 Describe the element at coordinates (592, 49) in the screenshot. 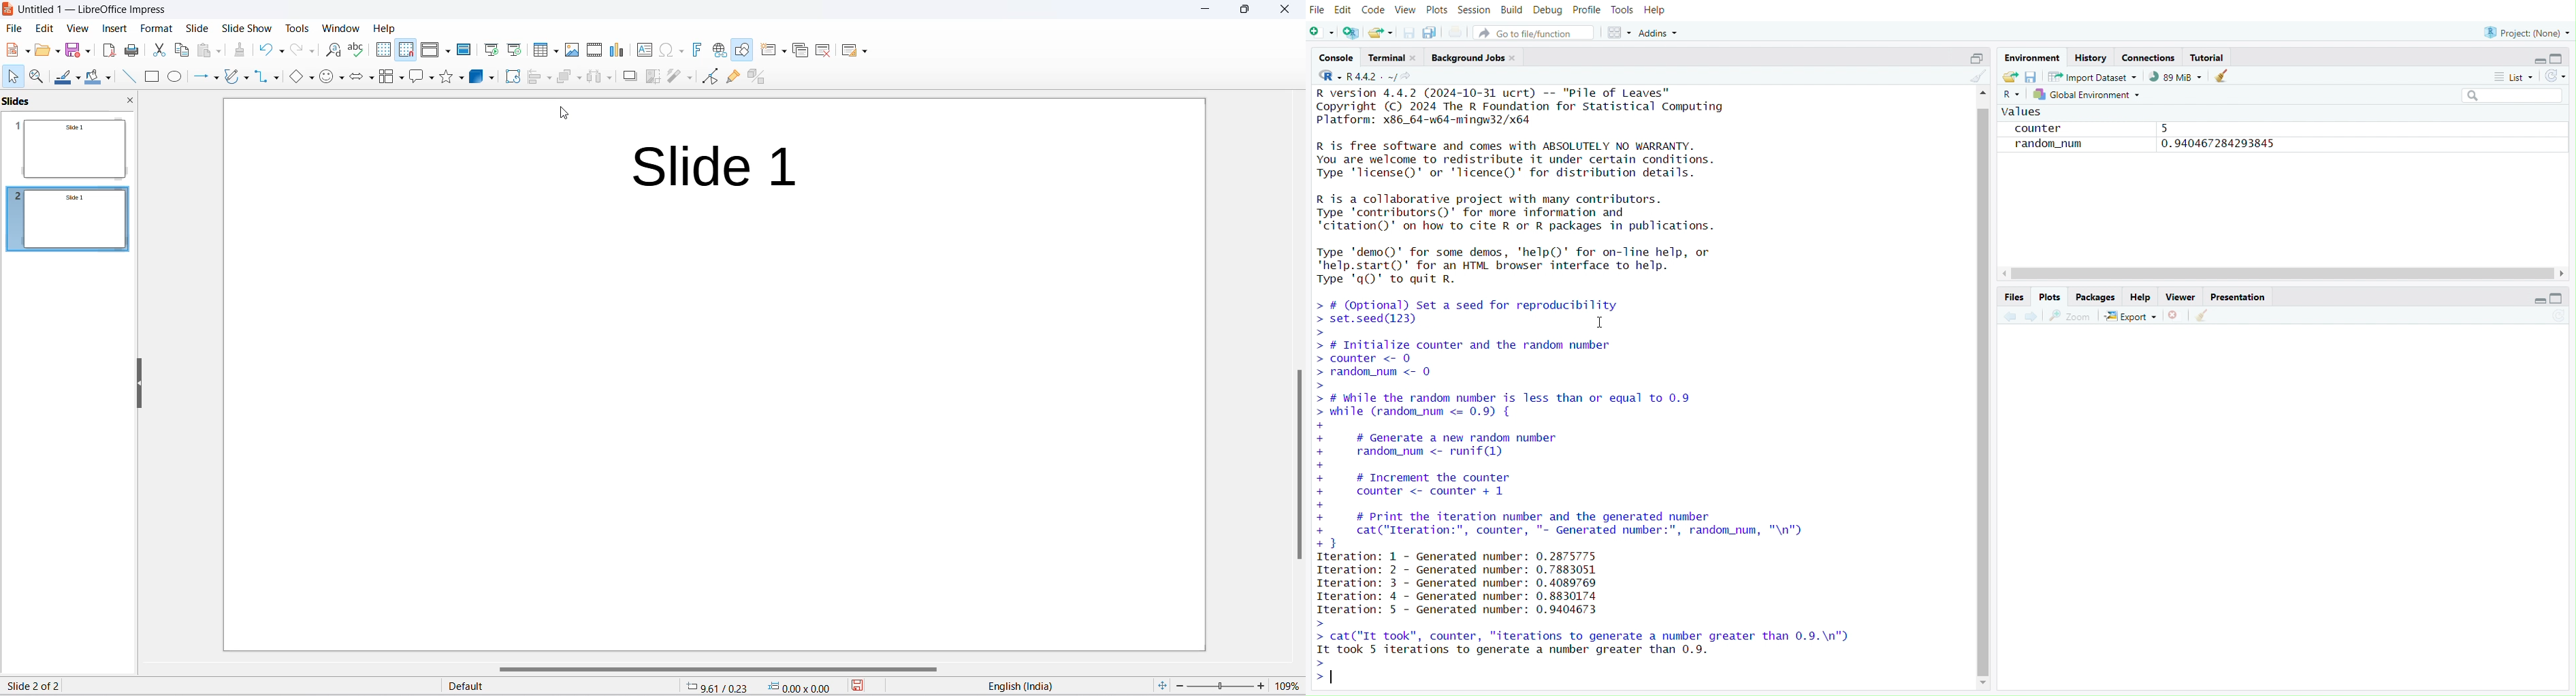

I see `insert video and audio` at that location.